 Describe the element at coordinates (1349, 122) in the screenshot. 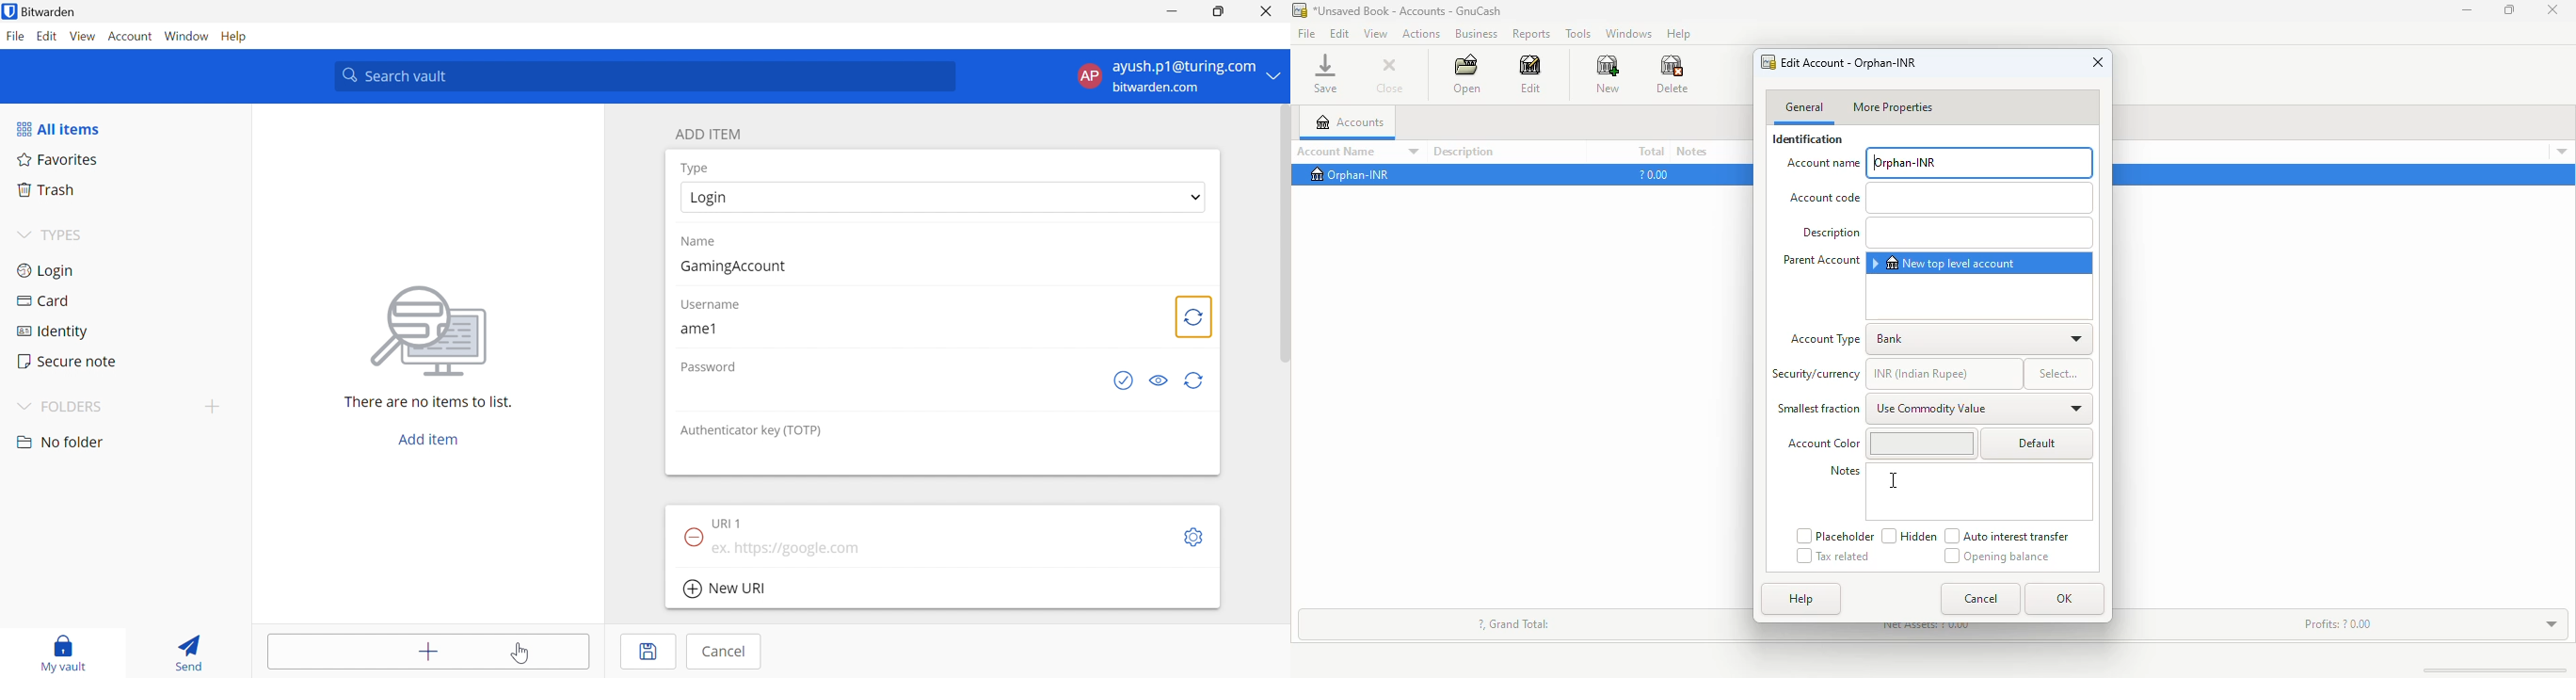

I see `accounts` at that location.